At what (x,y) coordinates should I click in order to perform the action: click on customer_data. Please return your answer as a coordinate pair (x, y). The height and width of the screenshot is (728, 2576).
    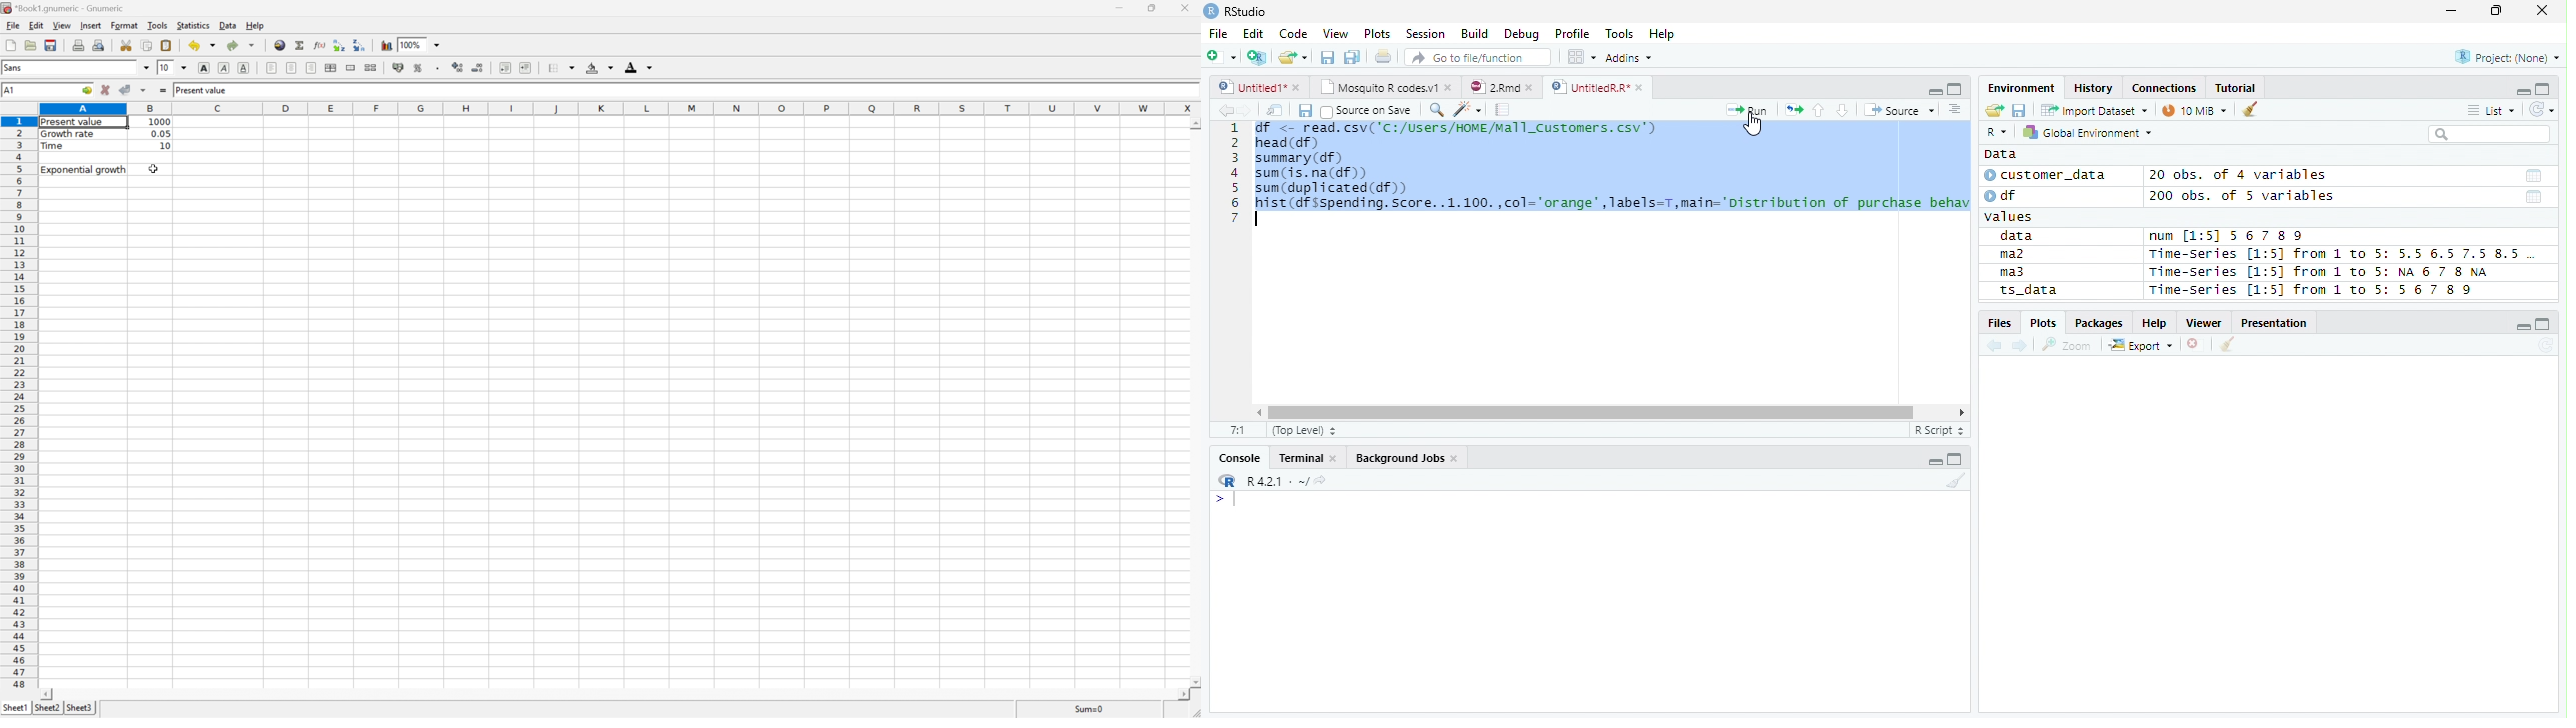
    Looking at the image, I should click on (2049, 175).